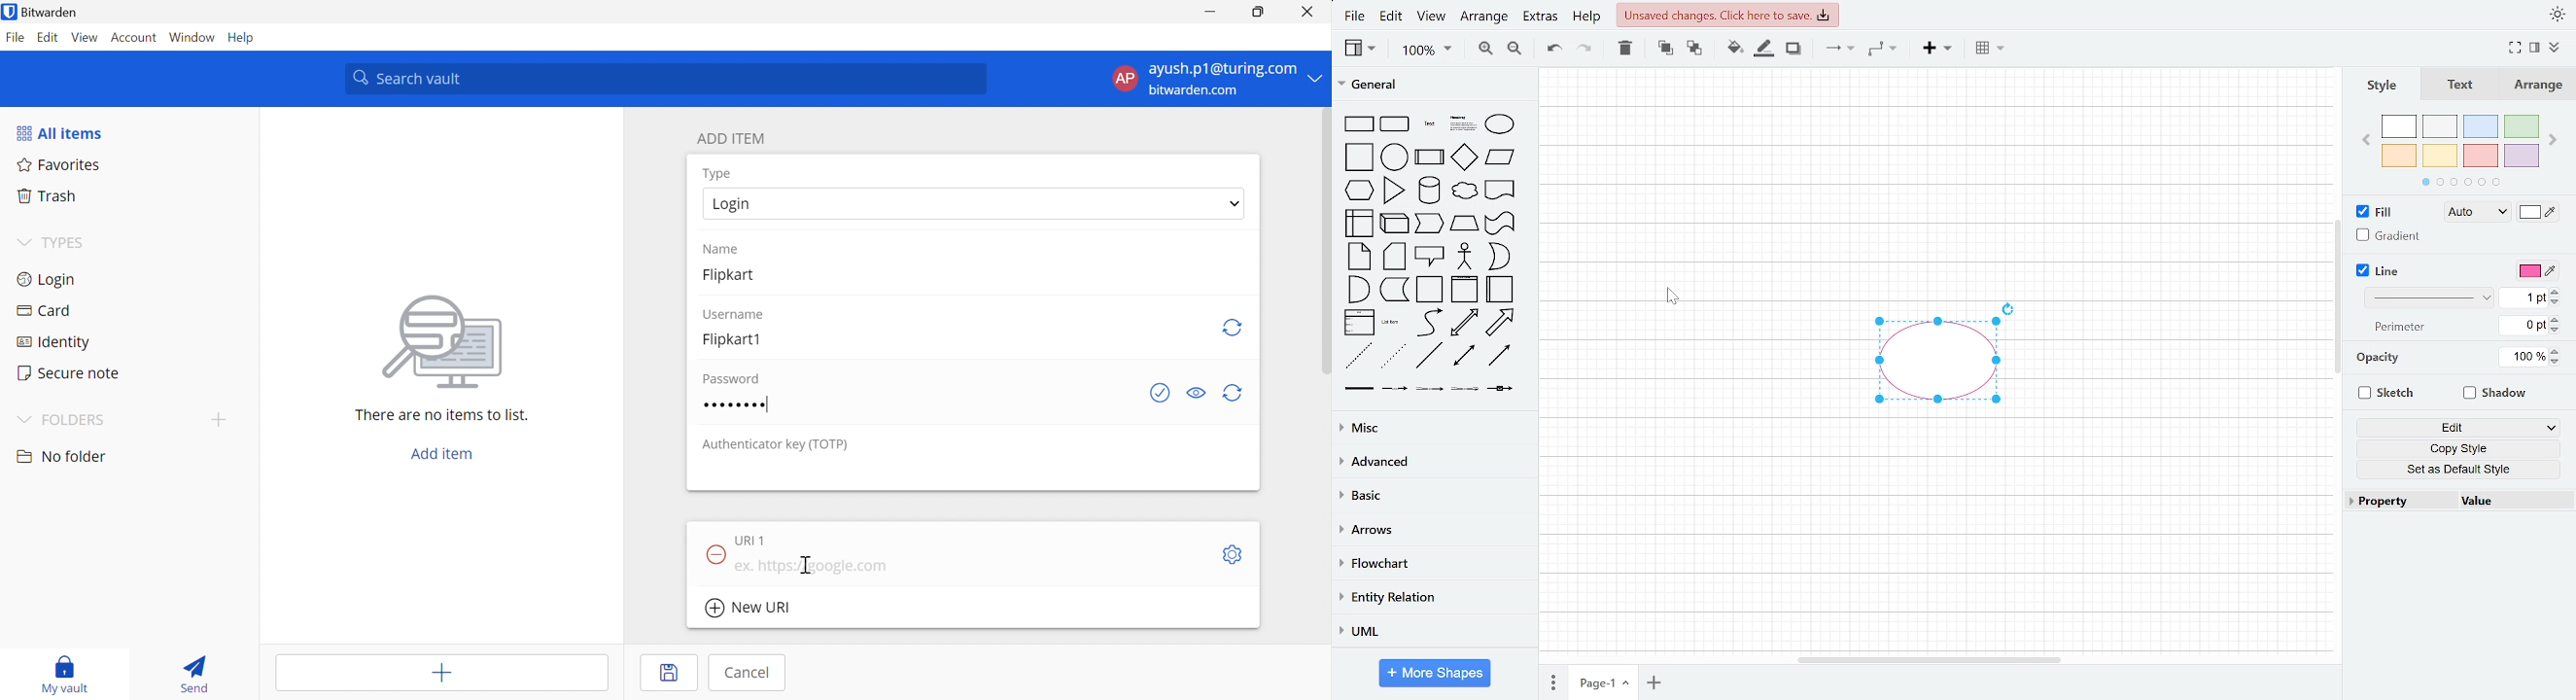 This screenshot has height=700, width=2576. I want to click on bidirectional connector, so click(1462, 356).